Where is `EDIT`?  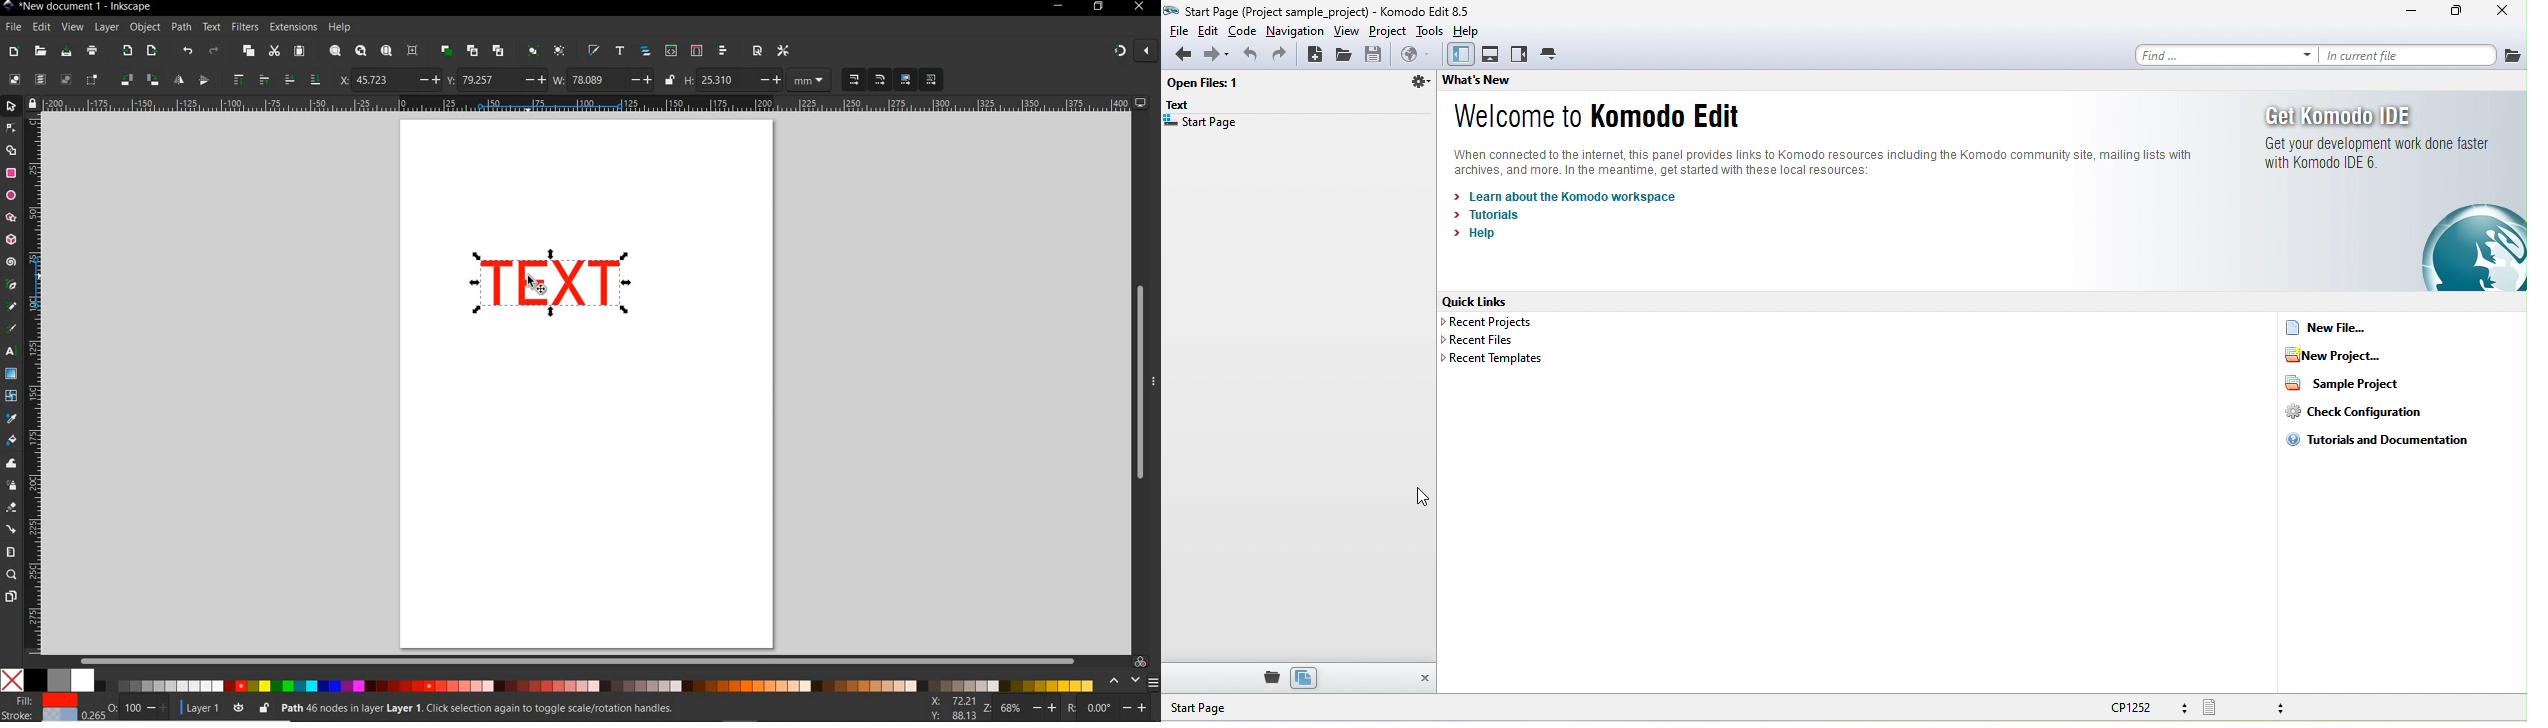
EDIT is located at coordinates (39, 28).